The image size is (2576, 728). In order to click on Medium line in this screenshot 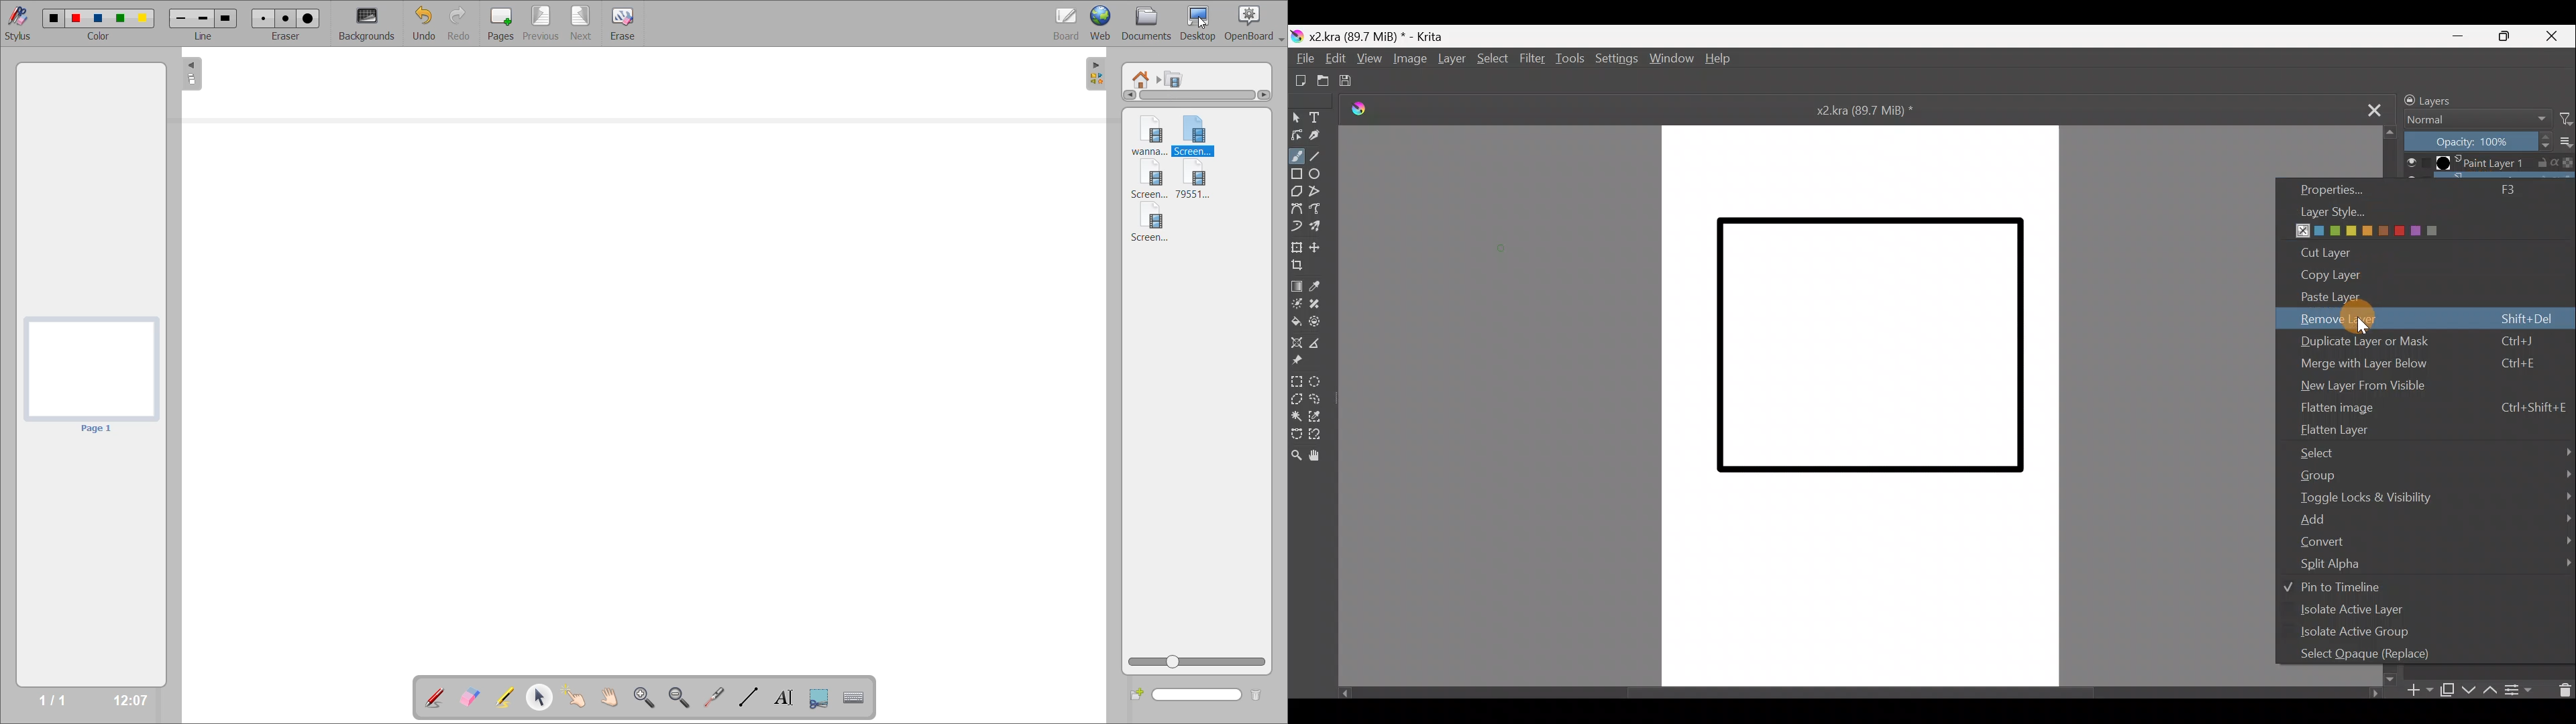, I will do `click(202, 18)`.